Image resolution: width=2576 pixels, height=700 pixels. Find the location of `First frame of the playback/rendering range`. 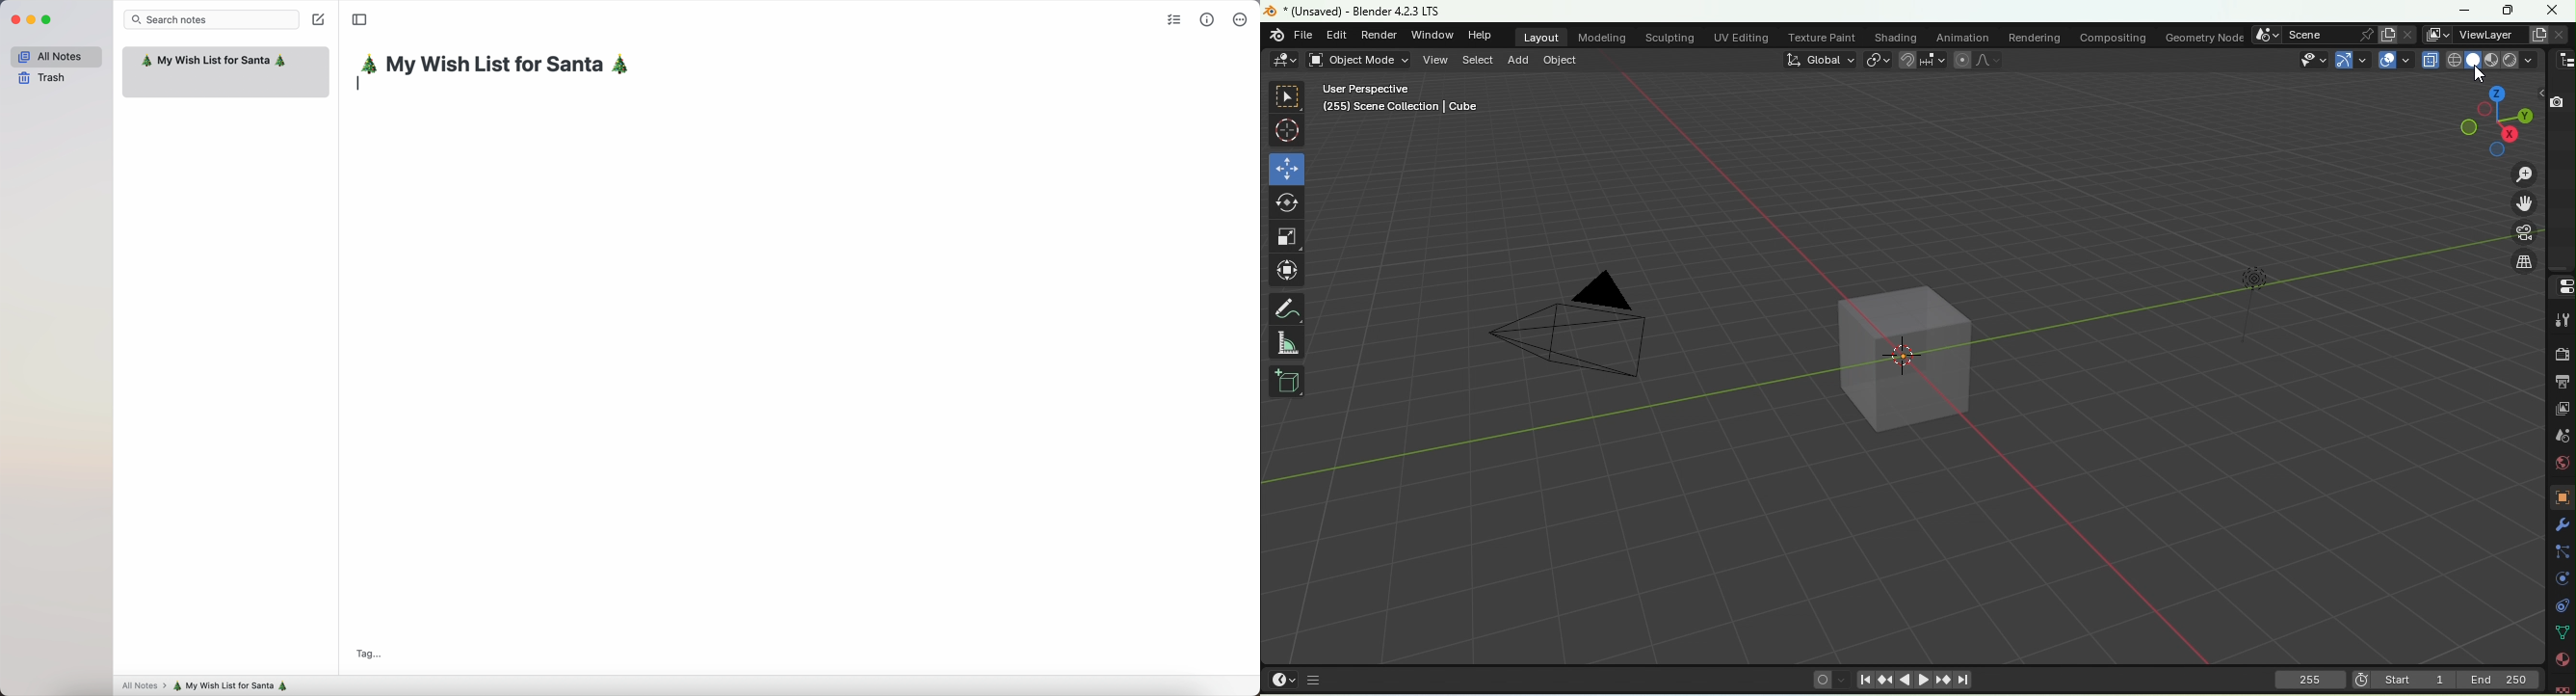

First frame of the playback/rendering range is located at coordinates (2413, 679).